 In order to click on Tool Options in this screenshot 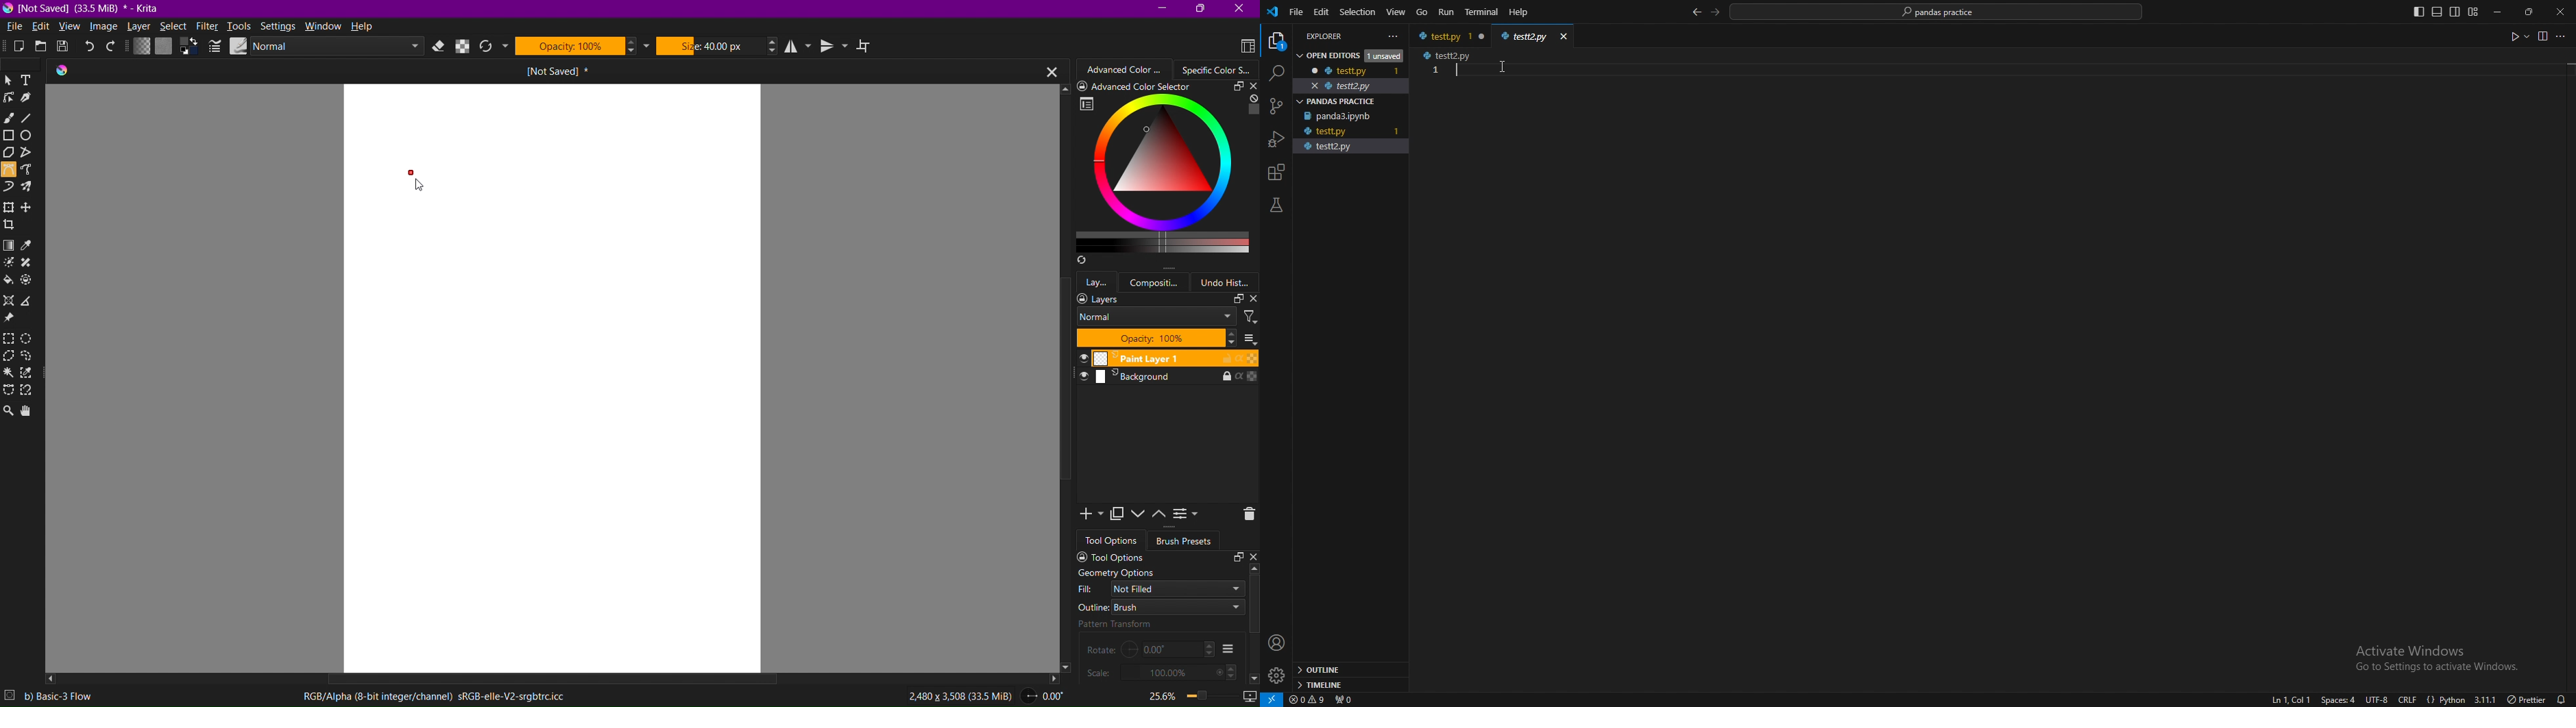, I will do `click(1163, 557)`.